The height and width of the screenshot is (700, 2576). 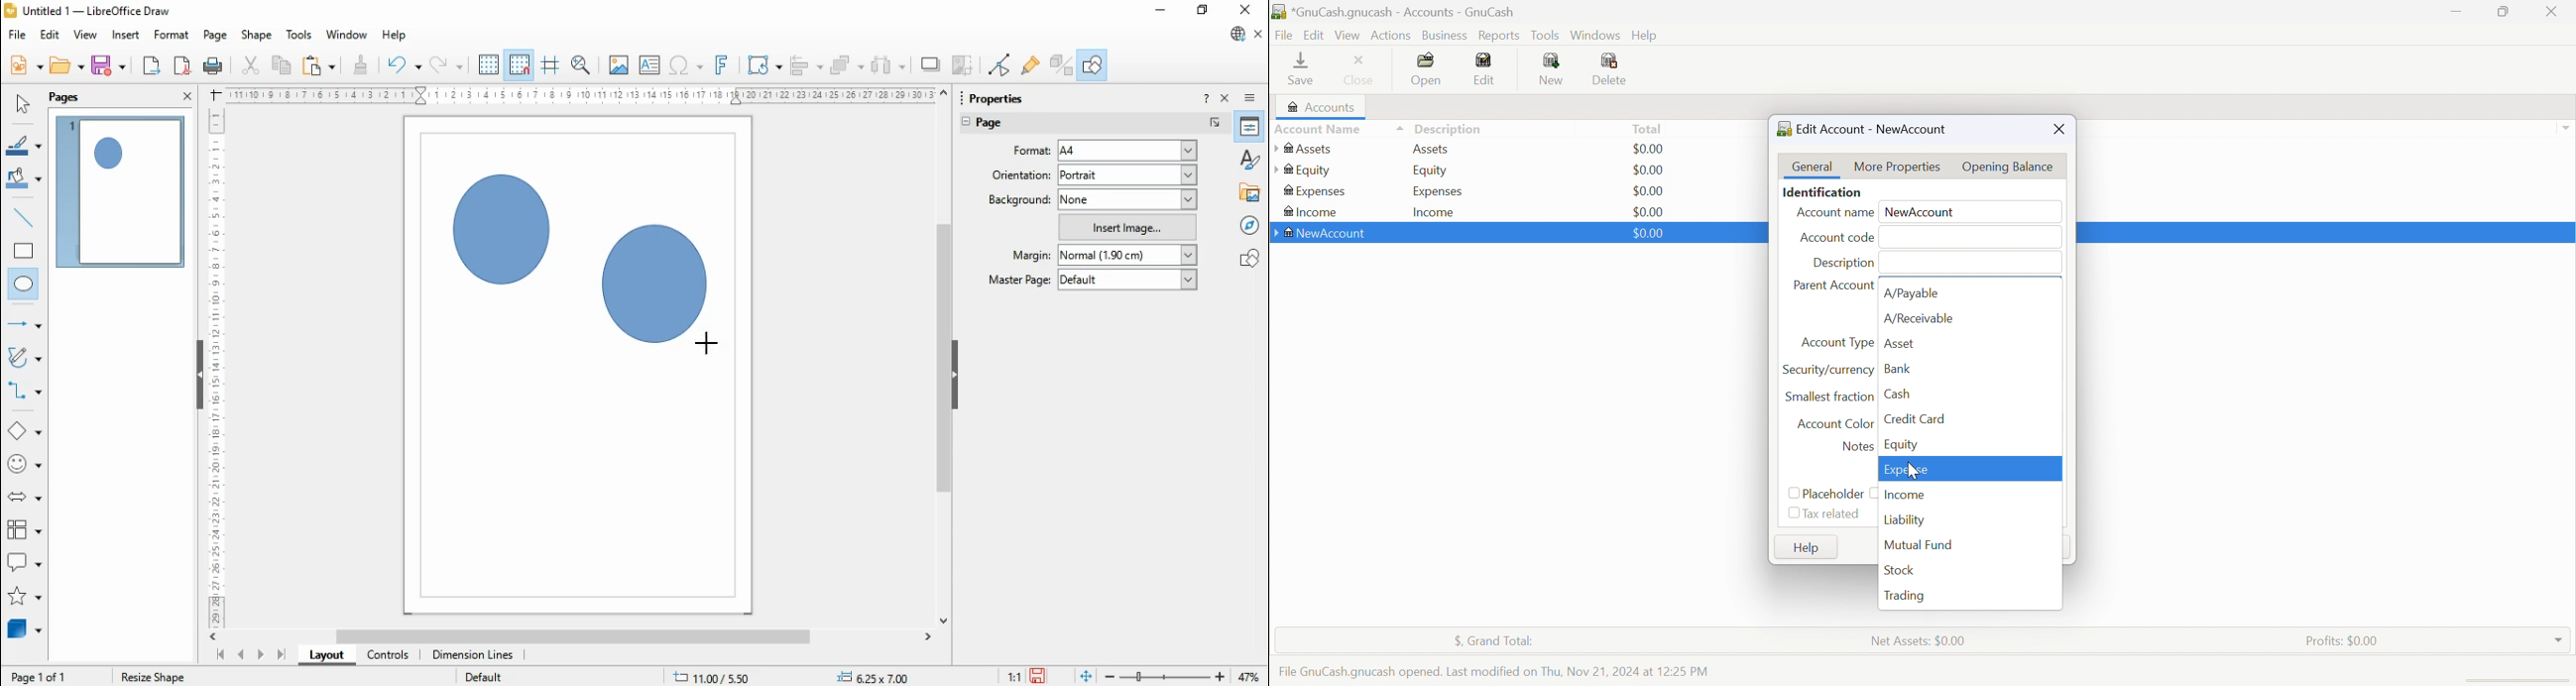 I want to click on crop image, so click(x=965, y=65).